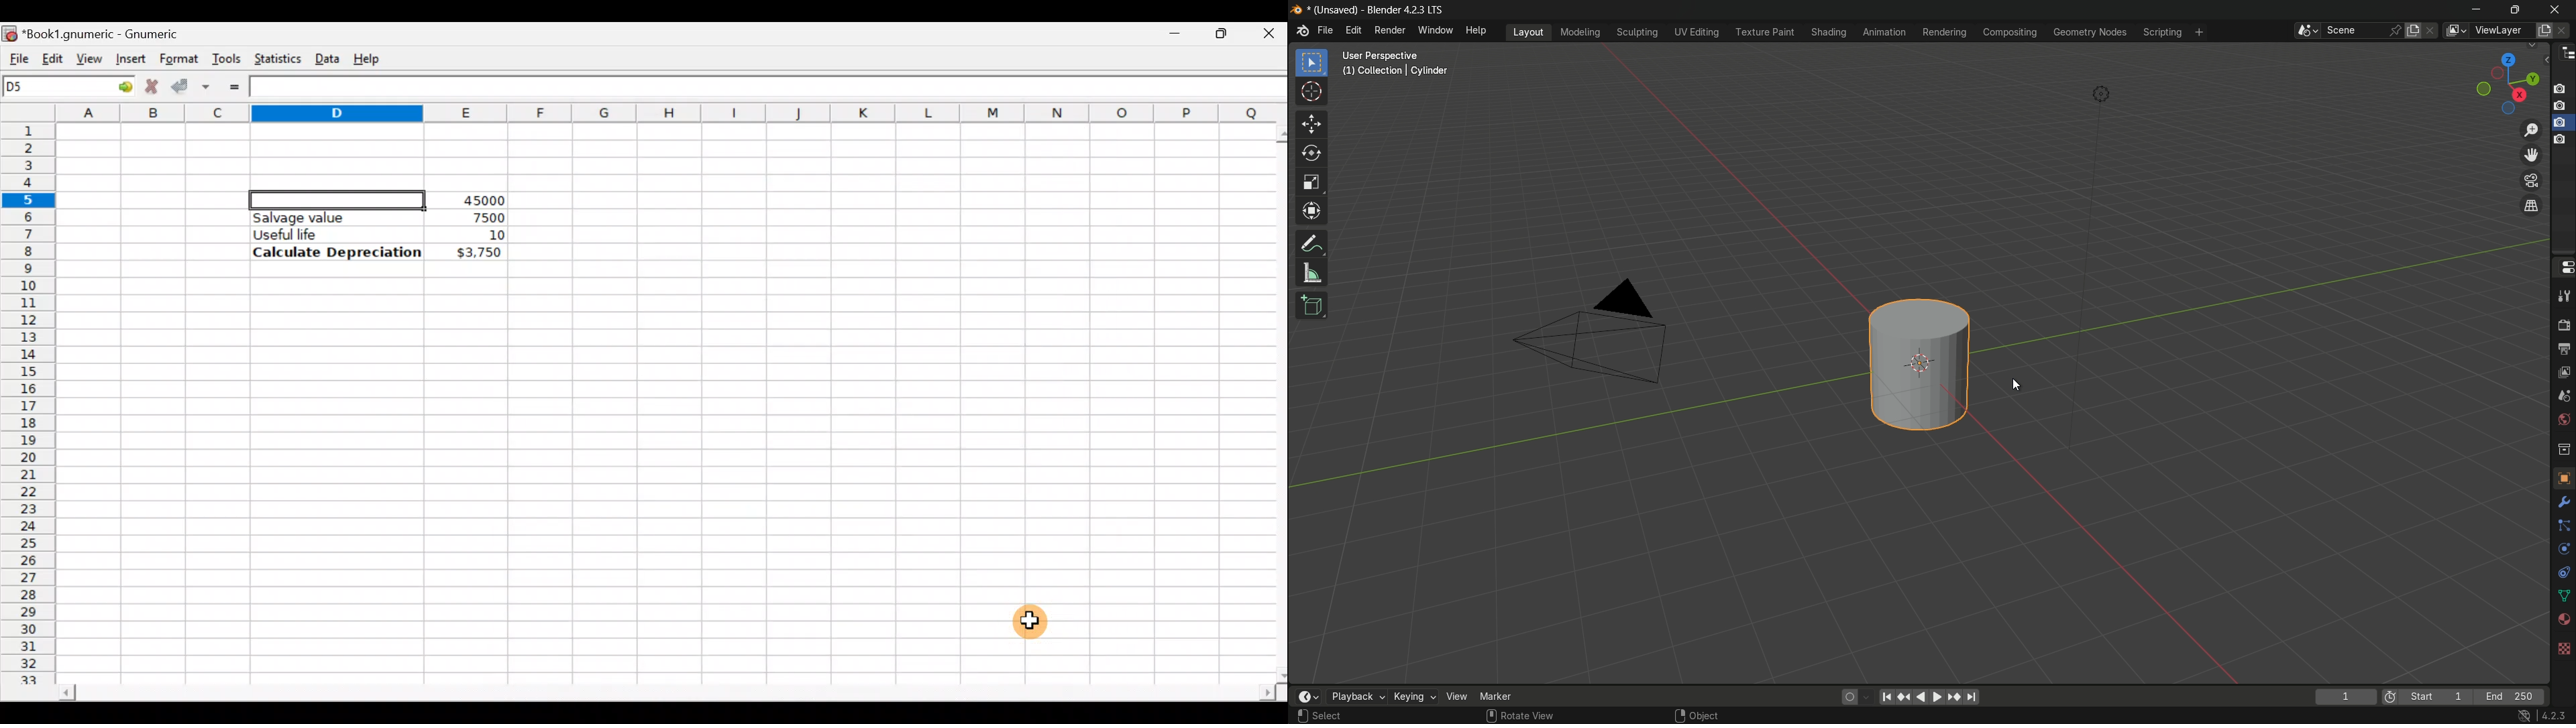  What do you see at coordinates (480, 235) in the screenshot?
I see `10` at bounding box center [480, 235].